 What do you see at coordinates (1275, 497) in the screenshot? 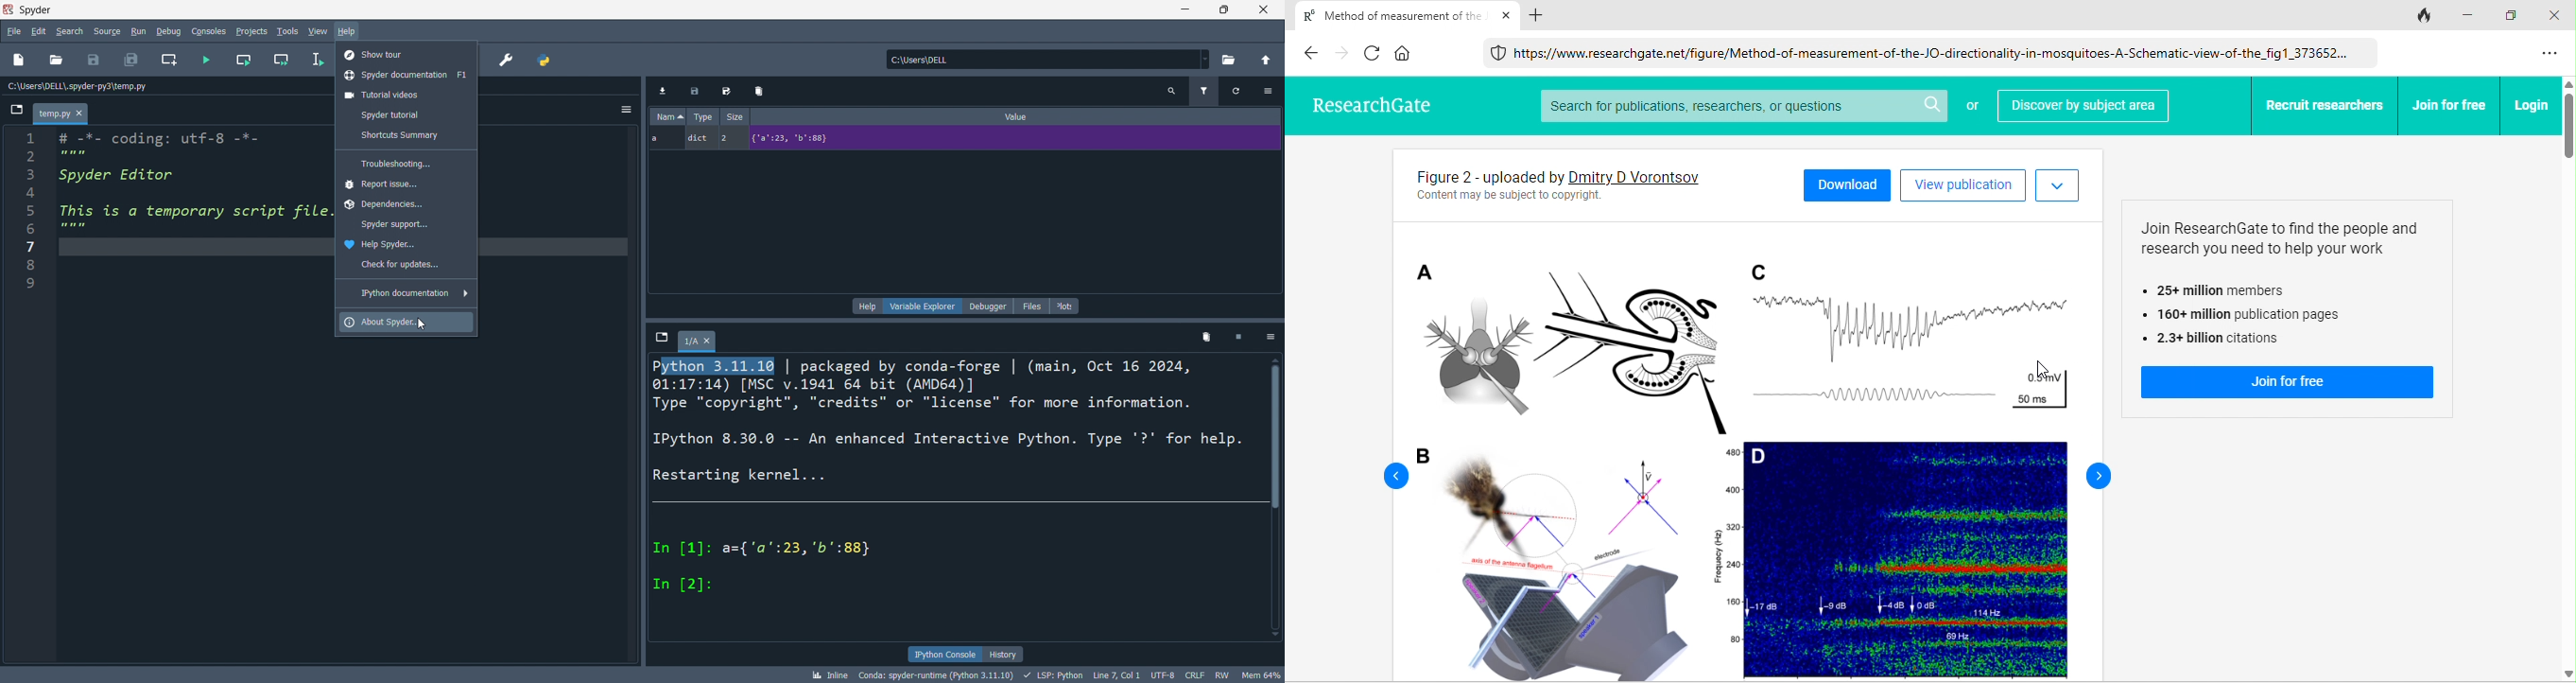
I see `Vertical scroll bar` at bounding box center [1275, 497].